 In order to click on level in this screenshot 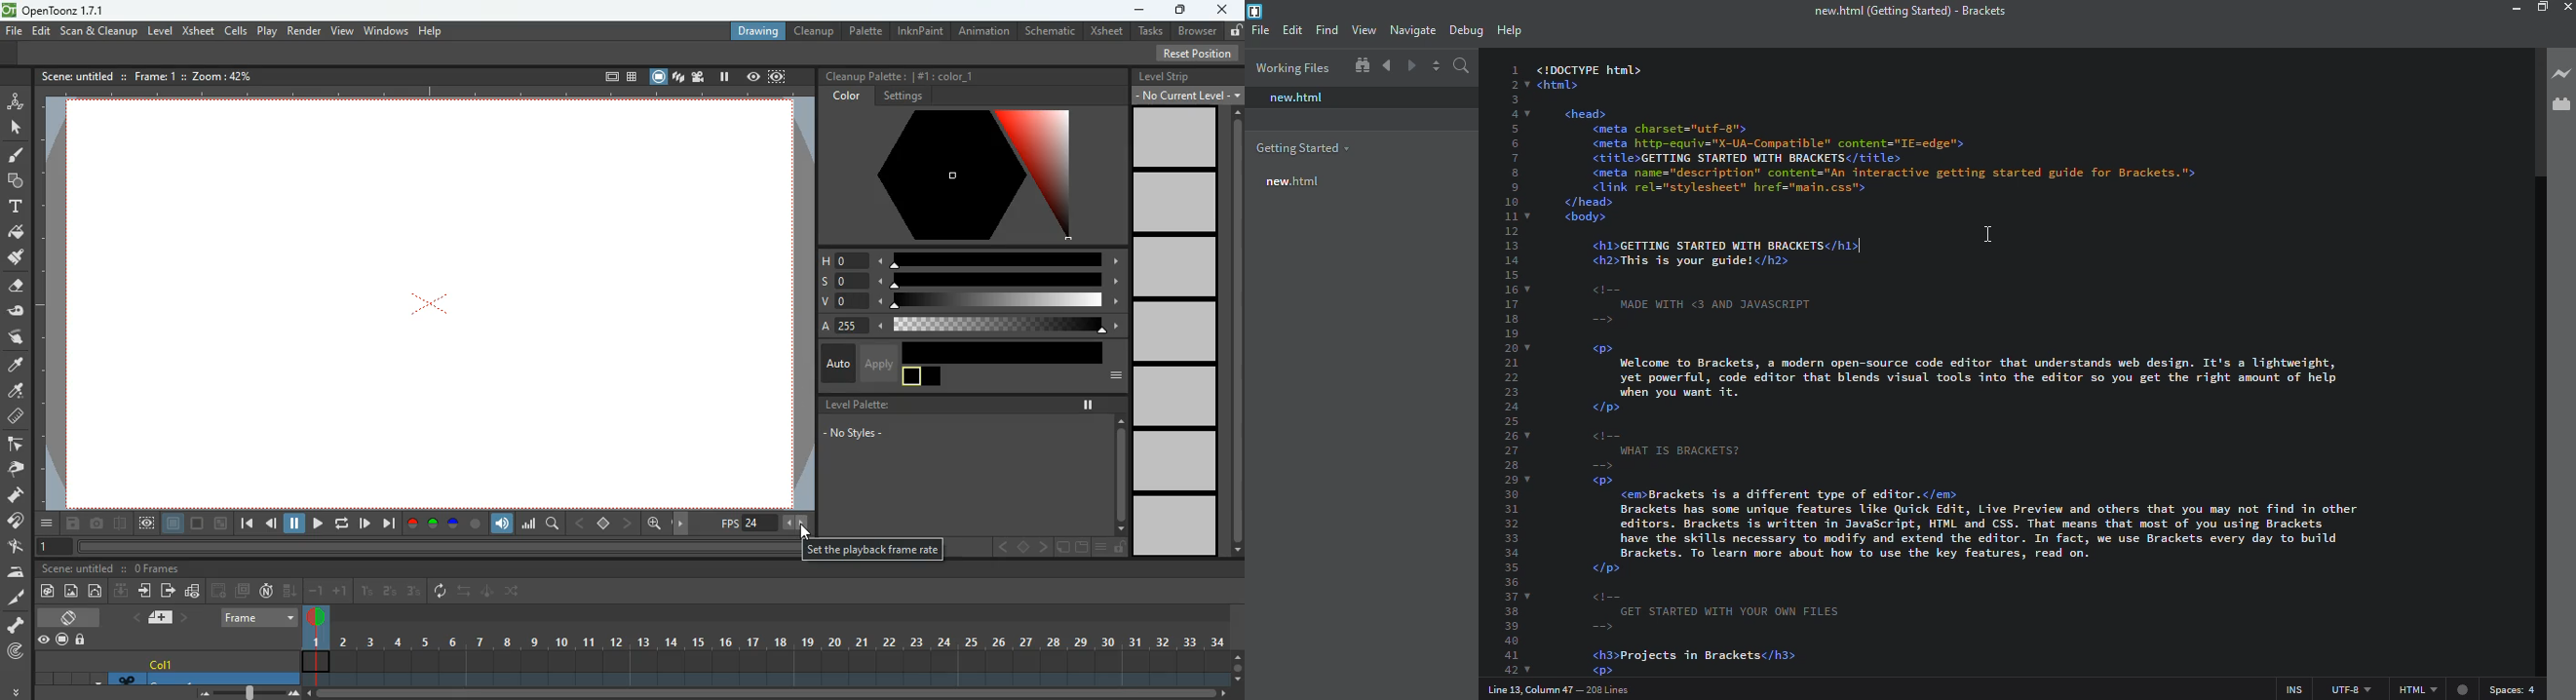, I will do `click(1178, 461)`.